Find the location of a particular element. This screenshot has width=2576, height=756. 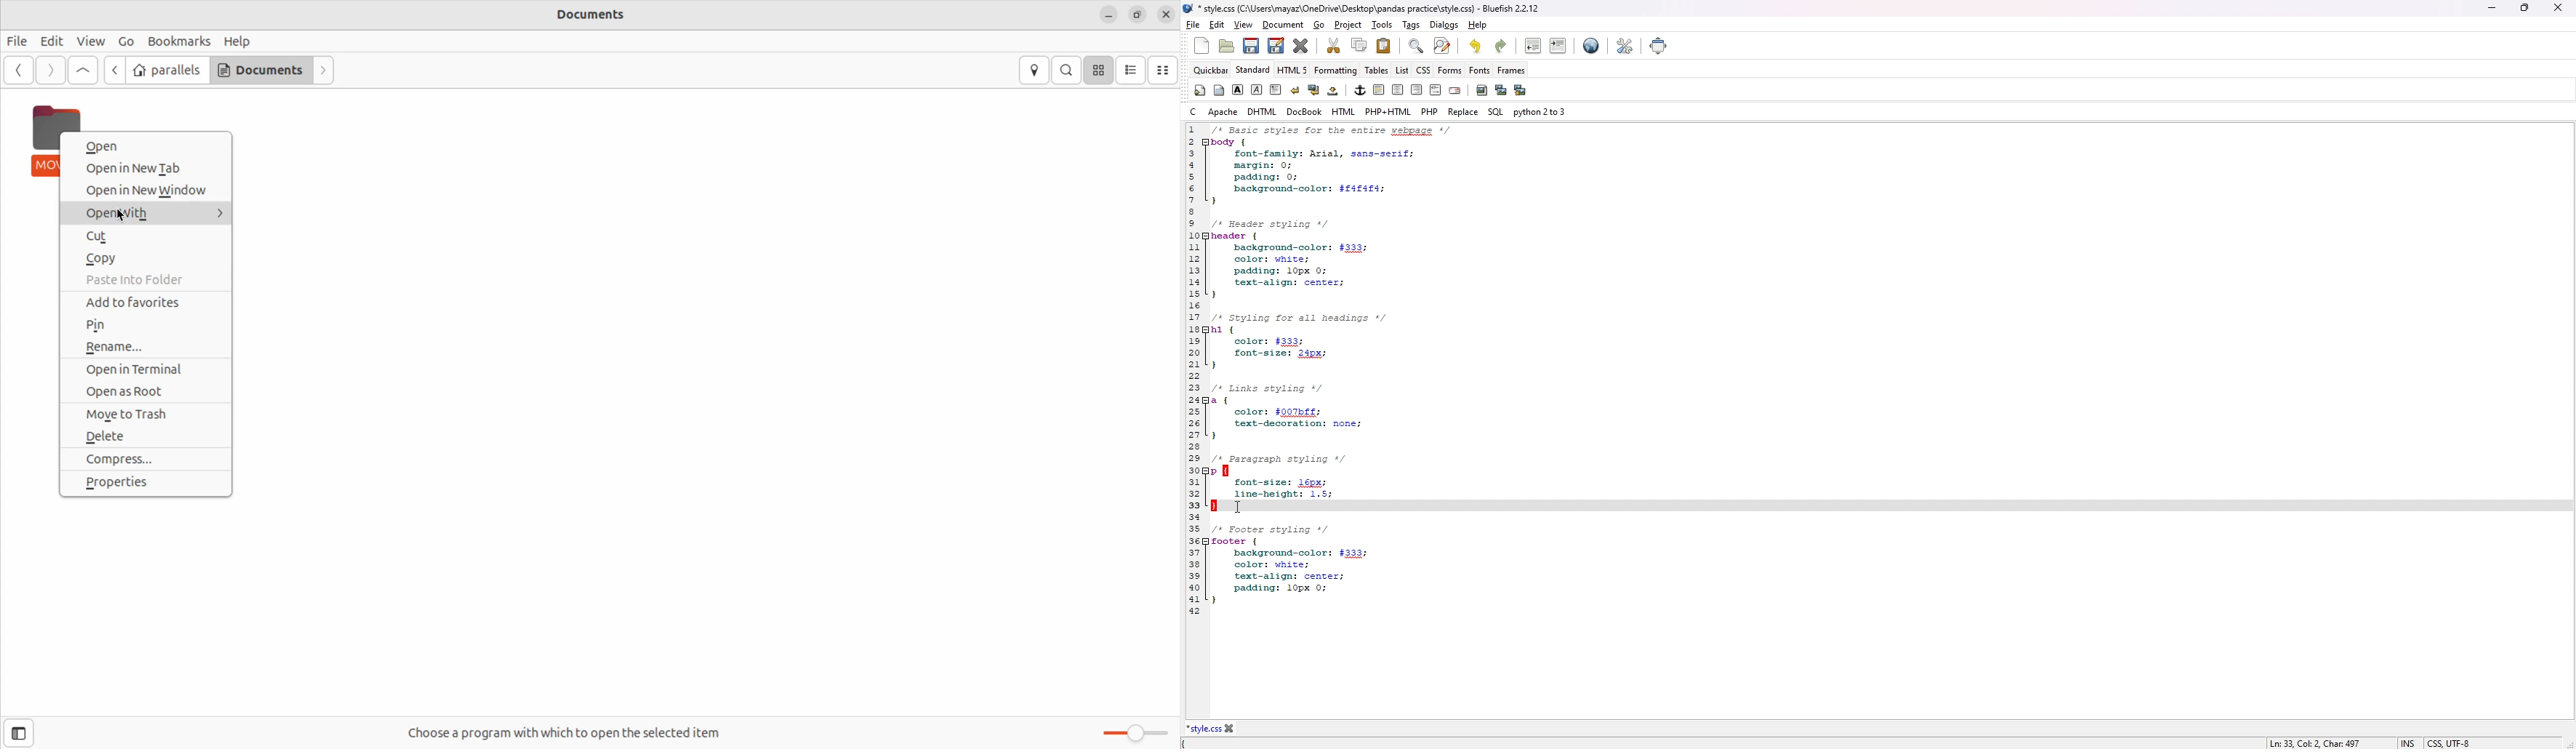

anchor is located at coordinates (1360, 89).